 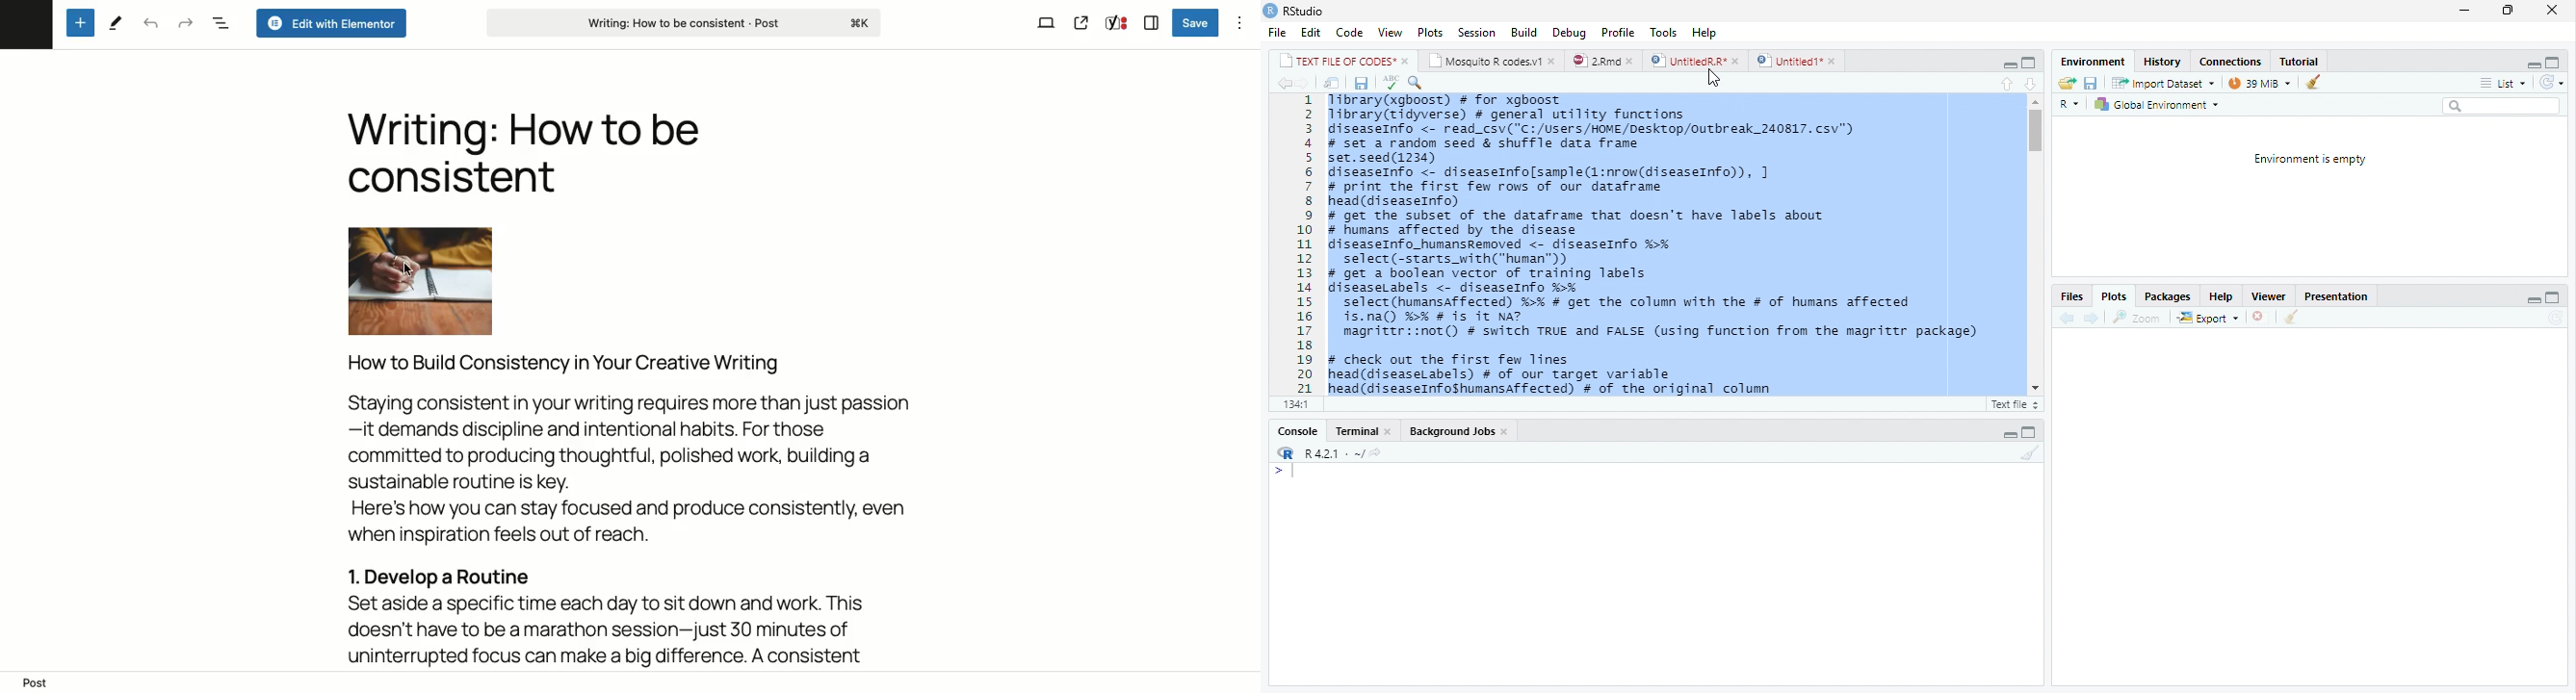 I want to click on Background Jobs, so click(x=1459, y=430).